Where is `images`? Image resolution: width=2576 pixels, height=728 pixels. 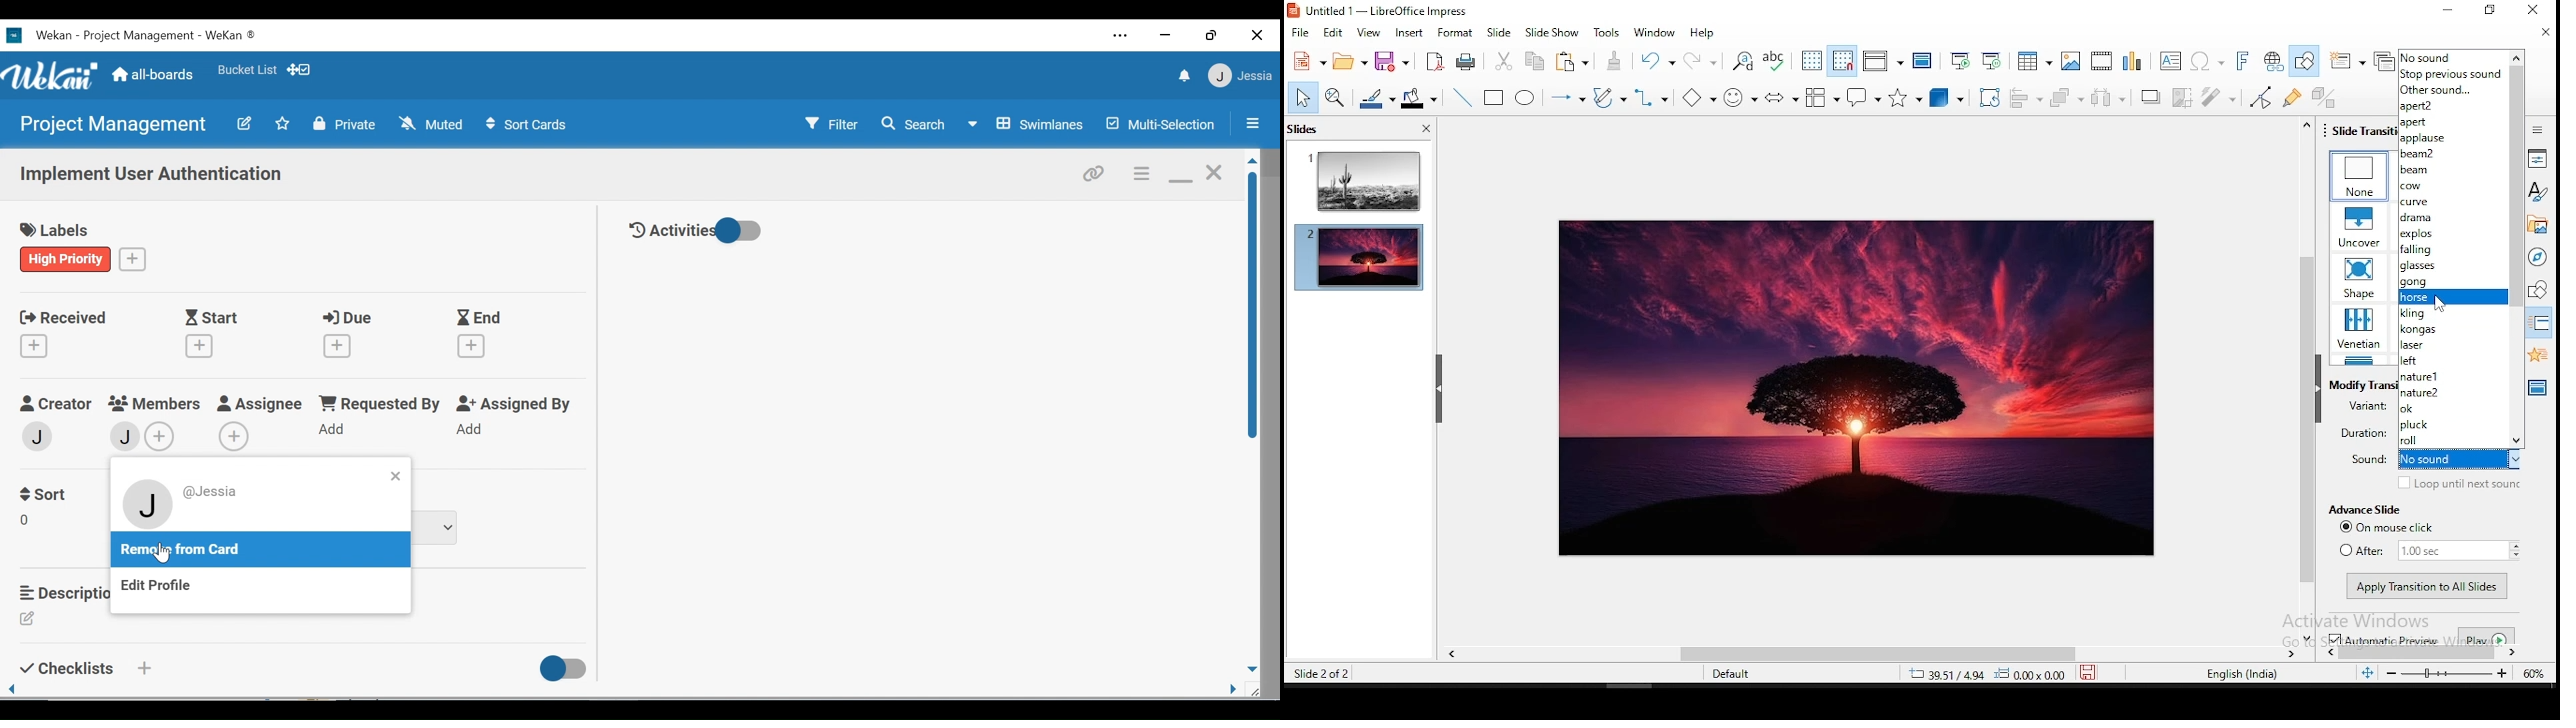
images is located at coordinates (2068, 58).